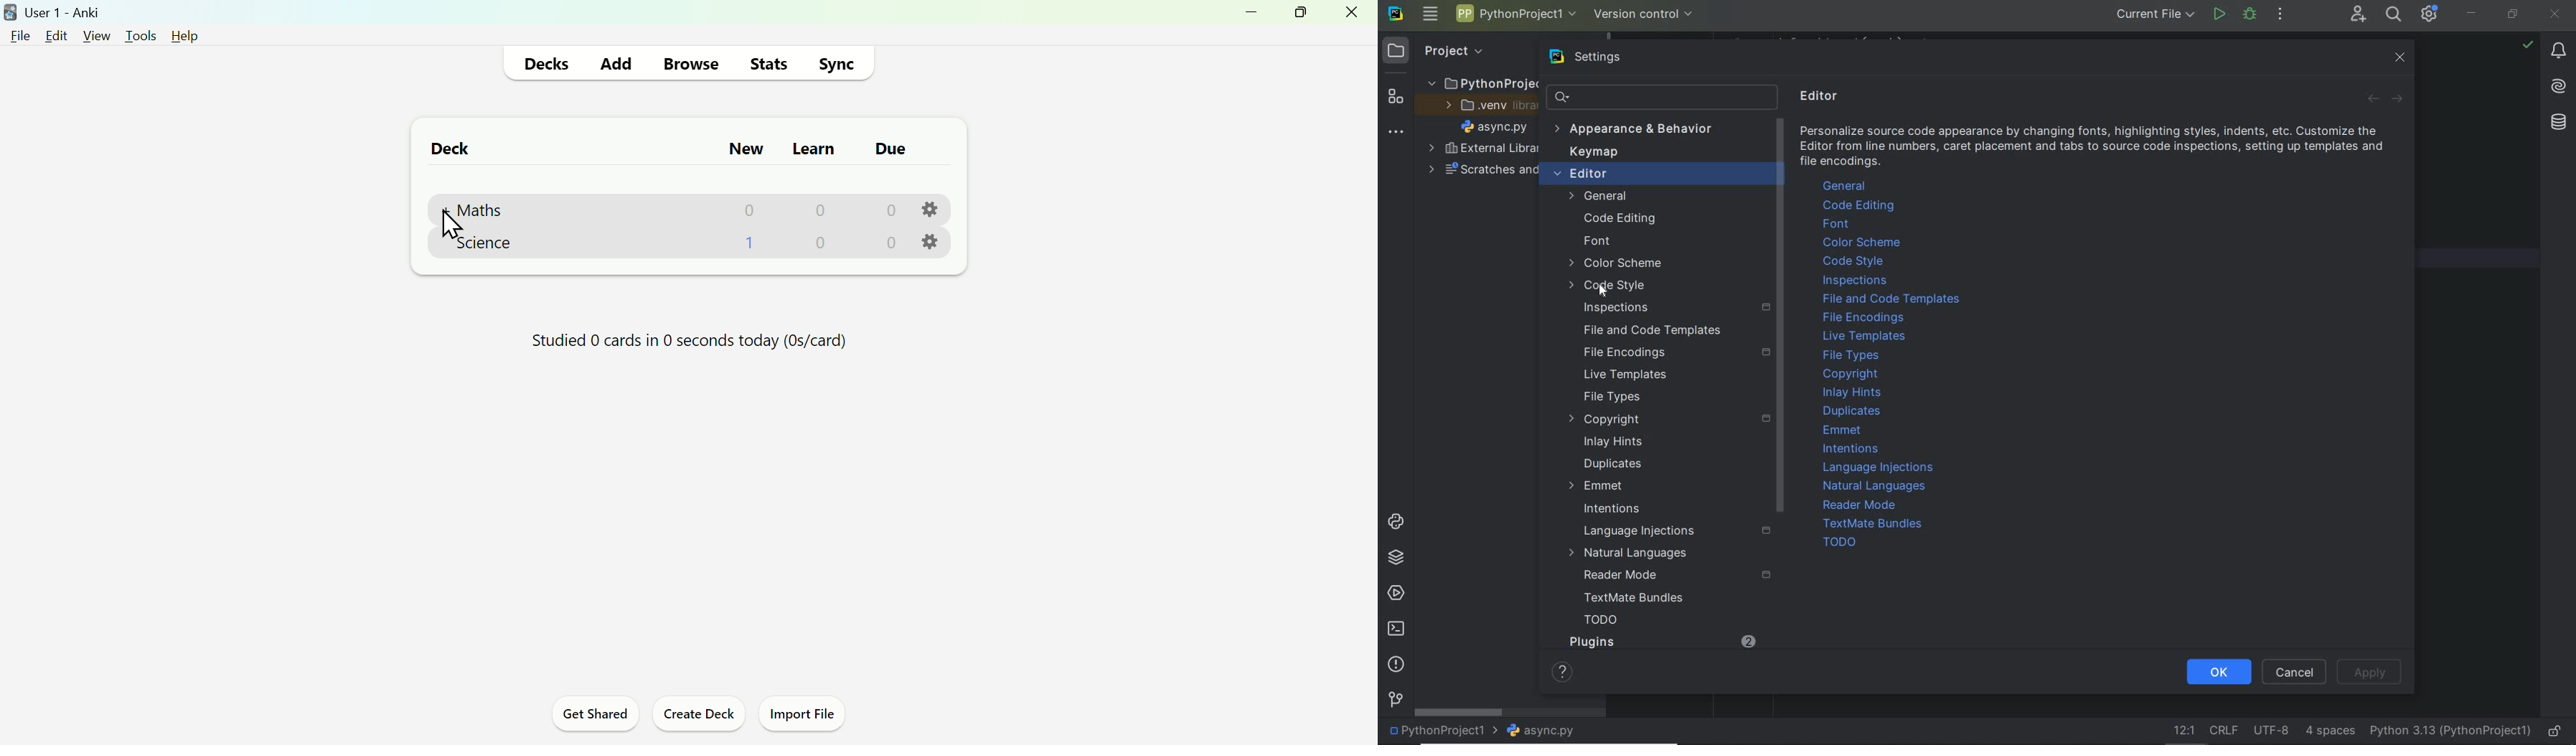 The height and width of the screenshot is (756, 2576). What do you see at coordinates (698, 717) in the screenshot?
I see `Create Deck` at bounding box center [698, 717].